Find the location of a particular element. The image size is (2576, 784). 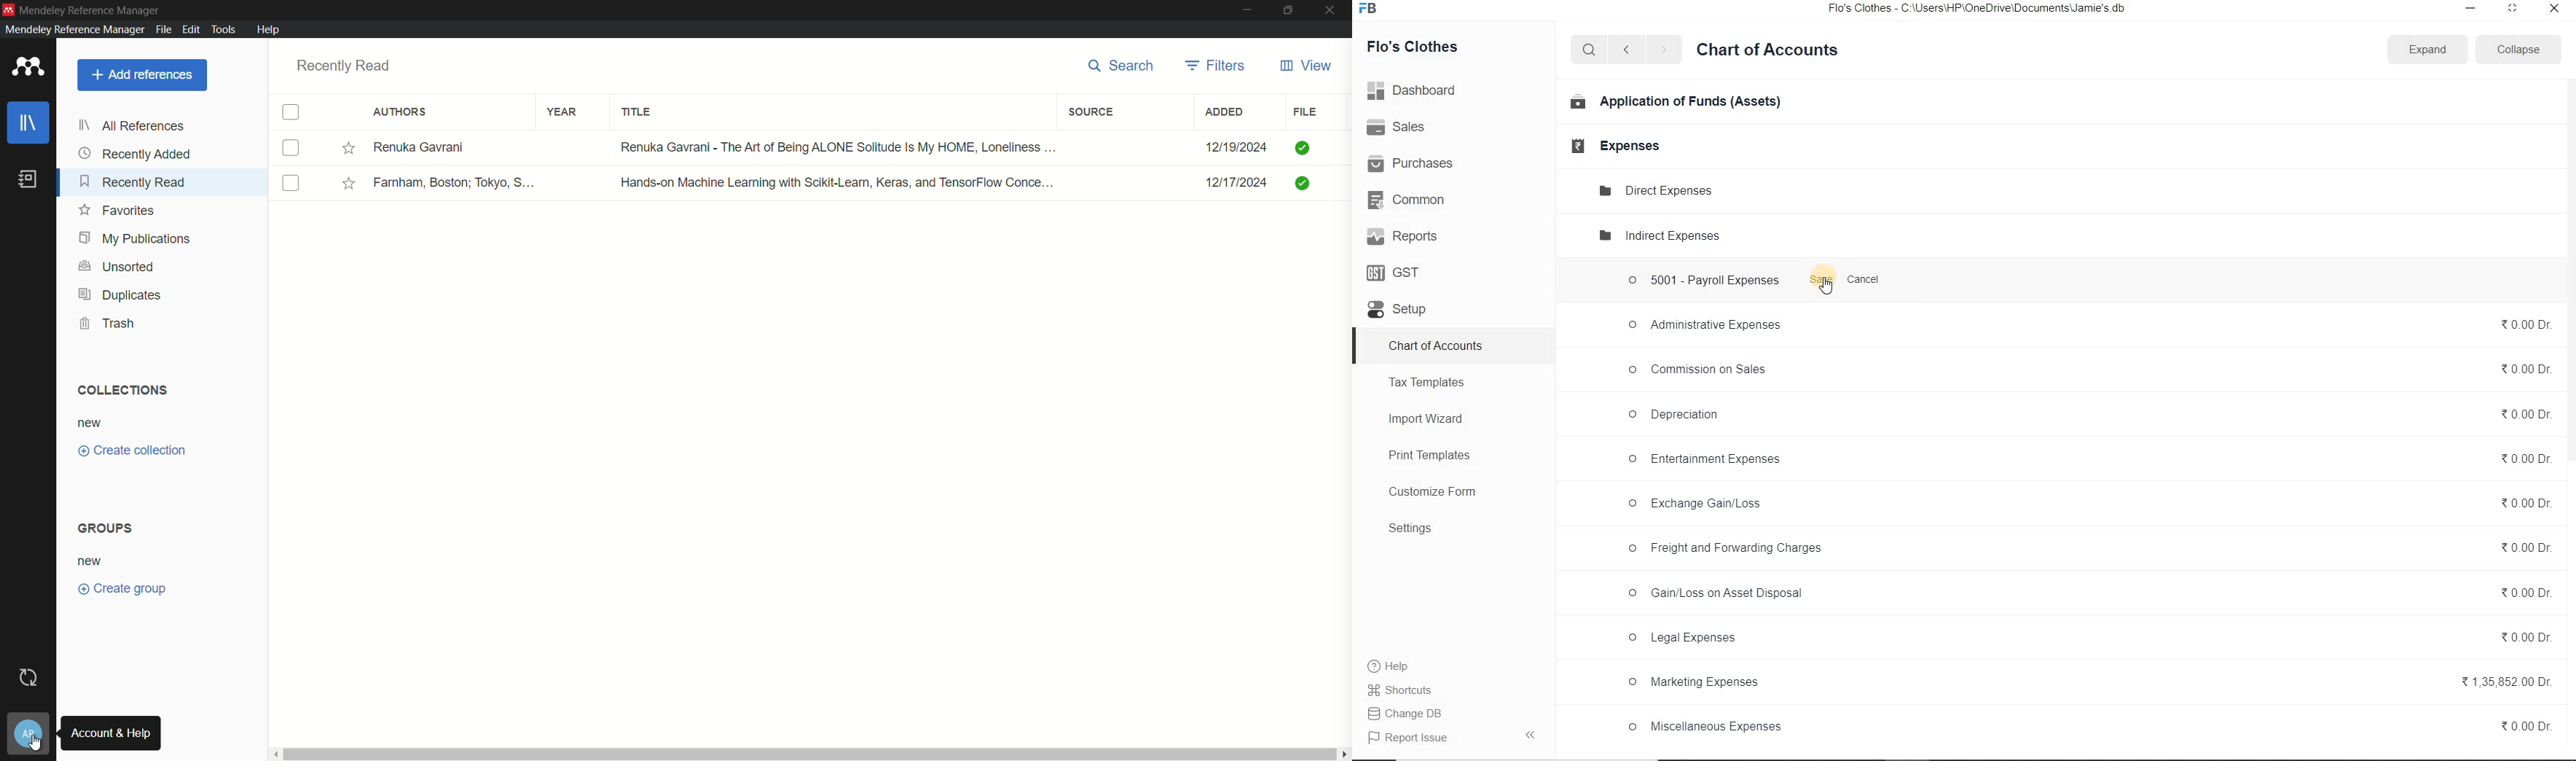

Chart of Accounts is located at coordinates (1767, 52).